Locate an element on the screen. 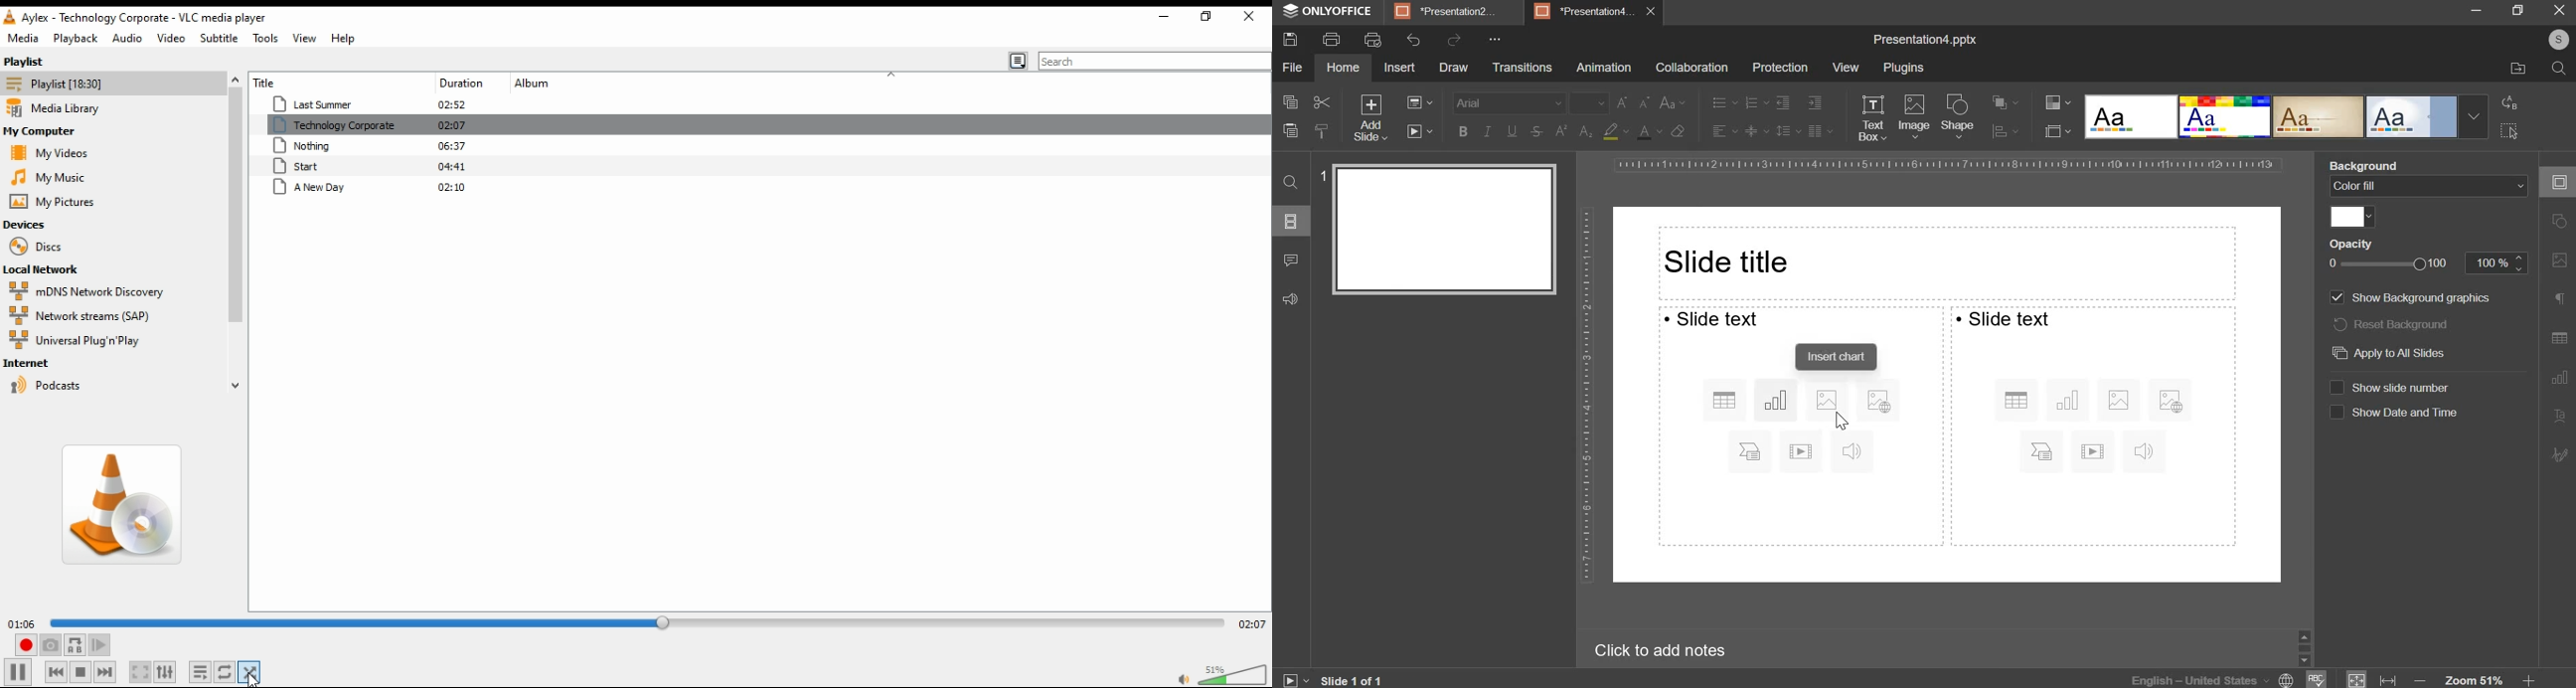 The width and height of the screenshot is (2576, 700). text box is located at coordinates (1873, 119).